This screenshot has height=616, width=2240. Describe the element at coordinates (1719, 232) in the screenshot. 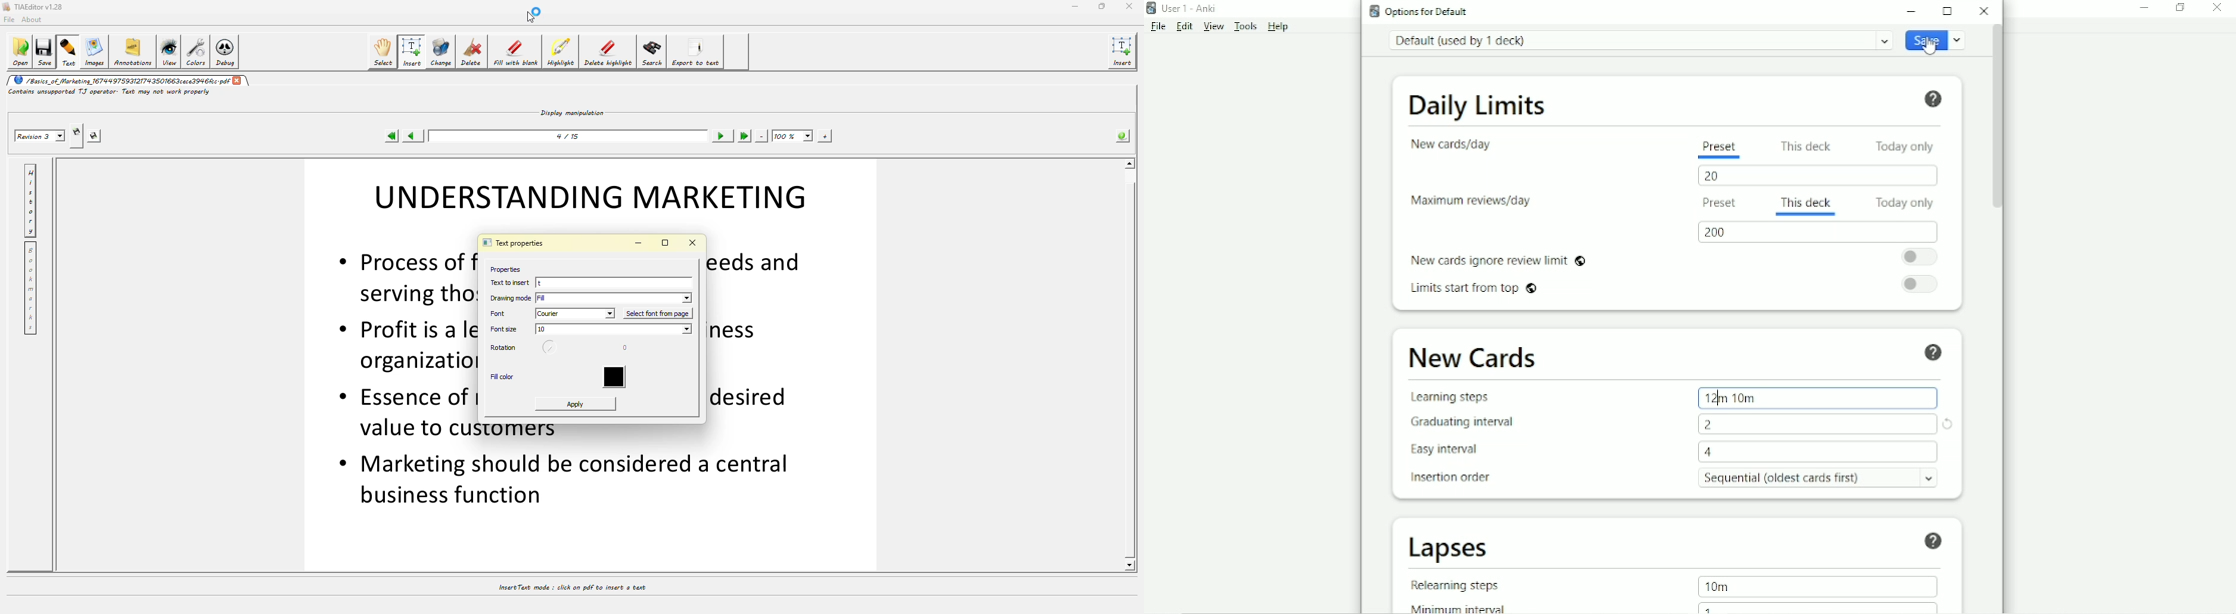

I see `200` at that location.